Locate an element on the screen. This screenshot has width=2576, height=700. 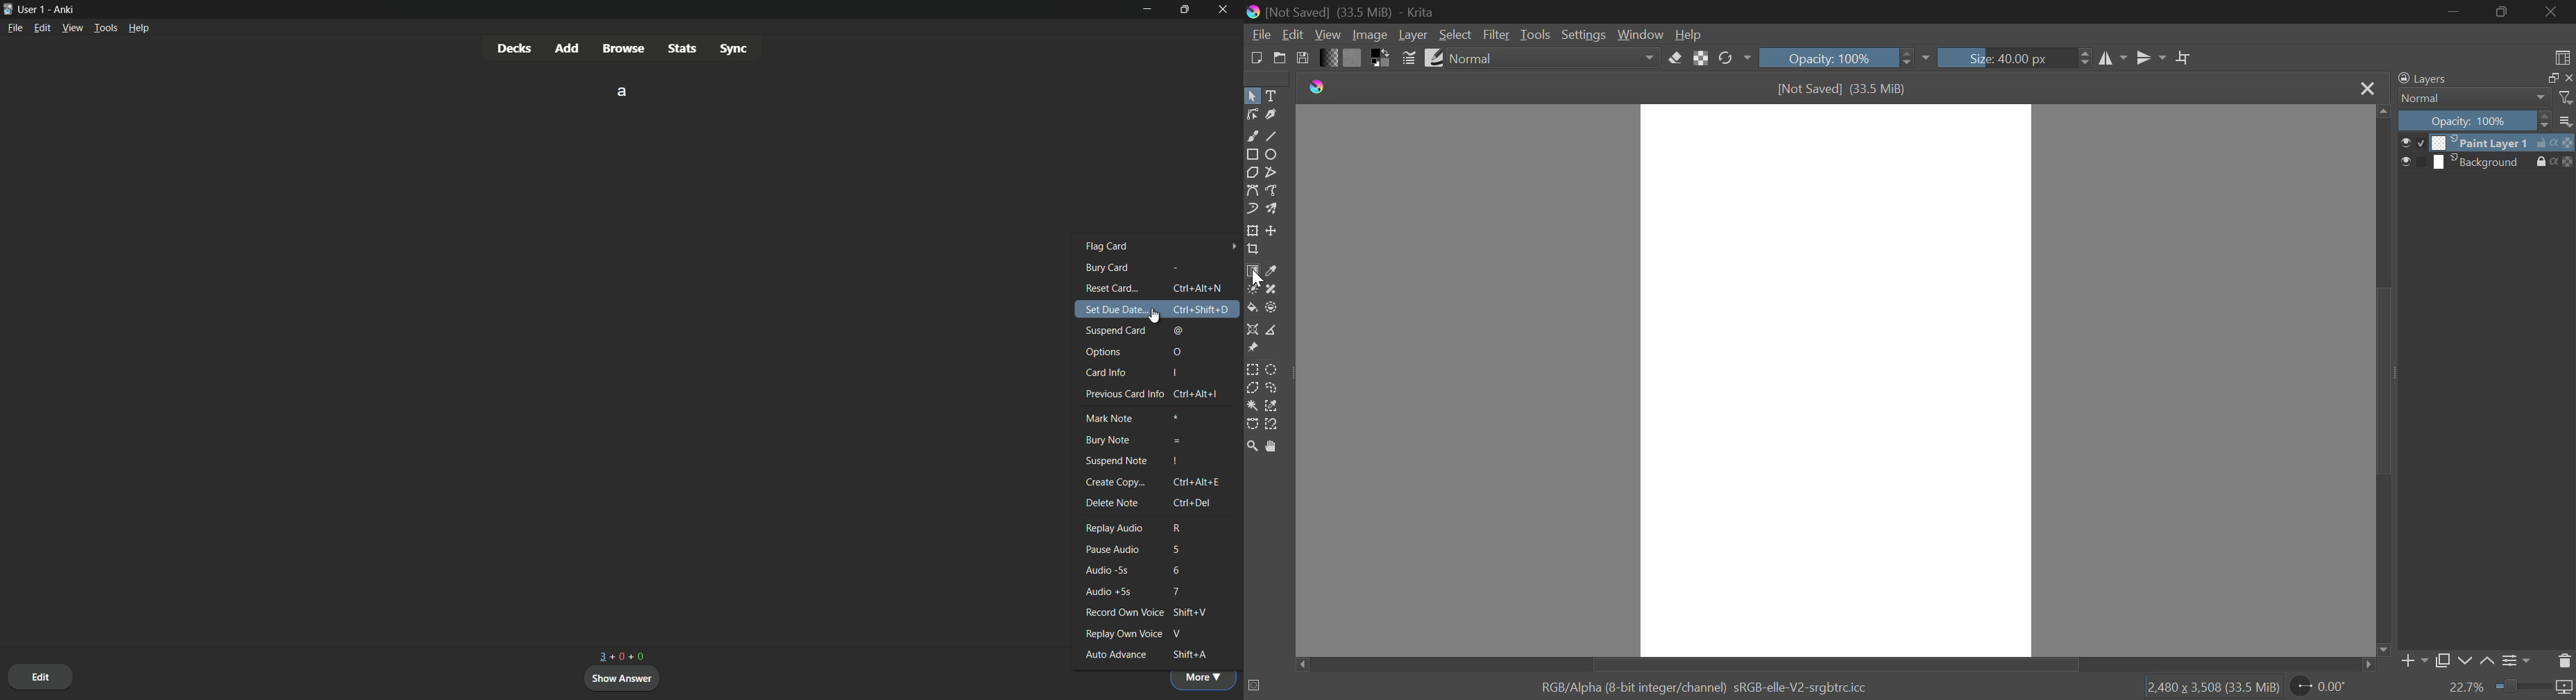
Bezier Curve is located at coordinates (1252, 190).